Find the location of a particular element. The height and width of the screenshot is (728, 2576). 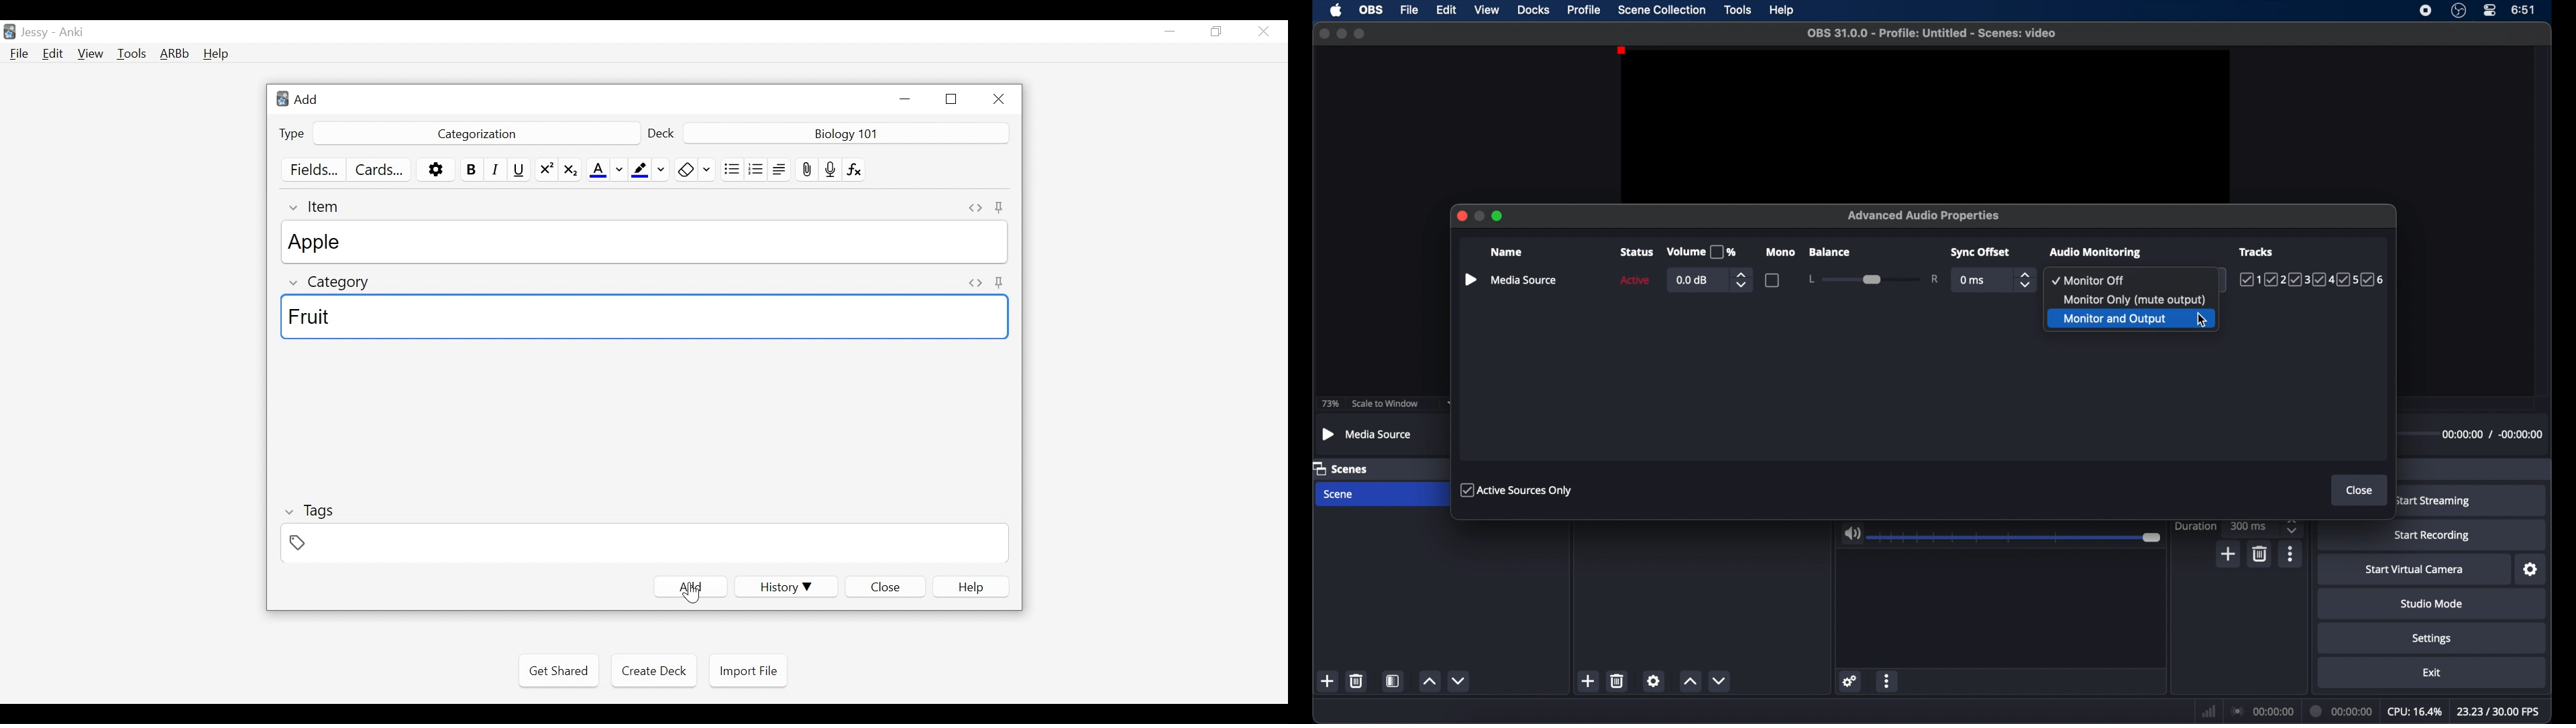

slider is located at coordinates (1875, 279).